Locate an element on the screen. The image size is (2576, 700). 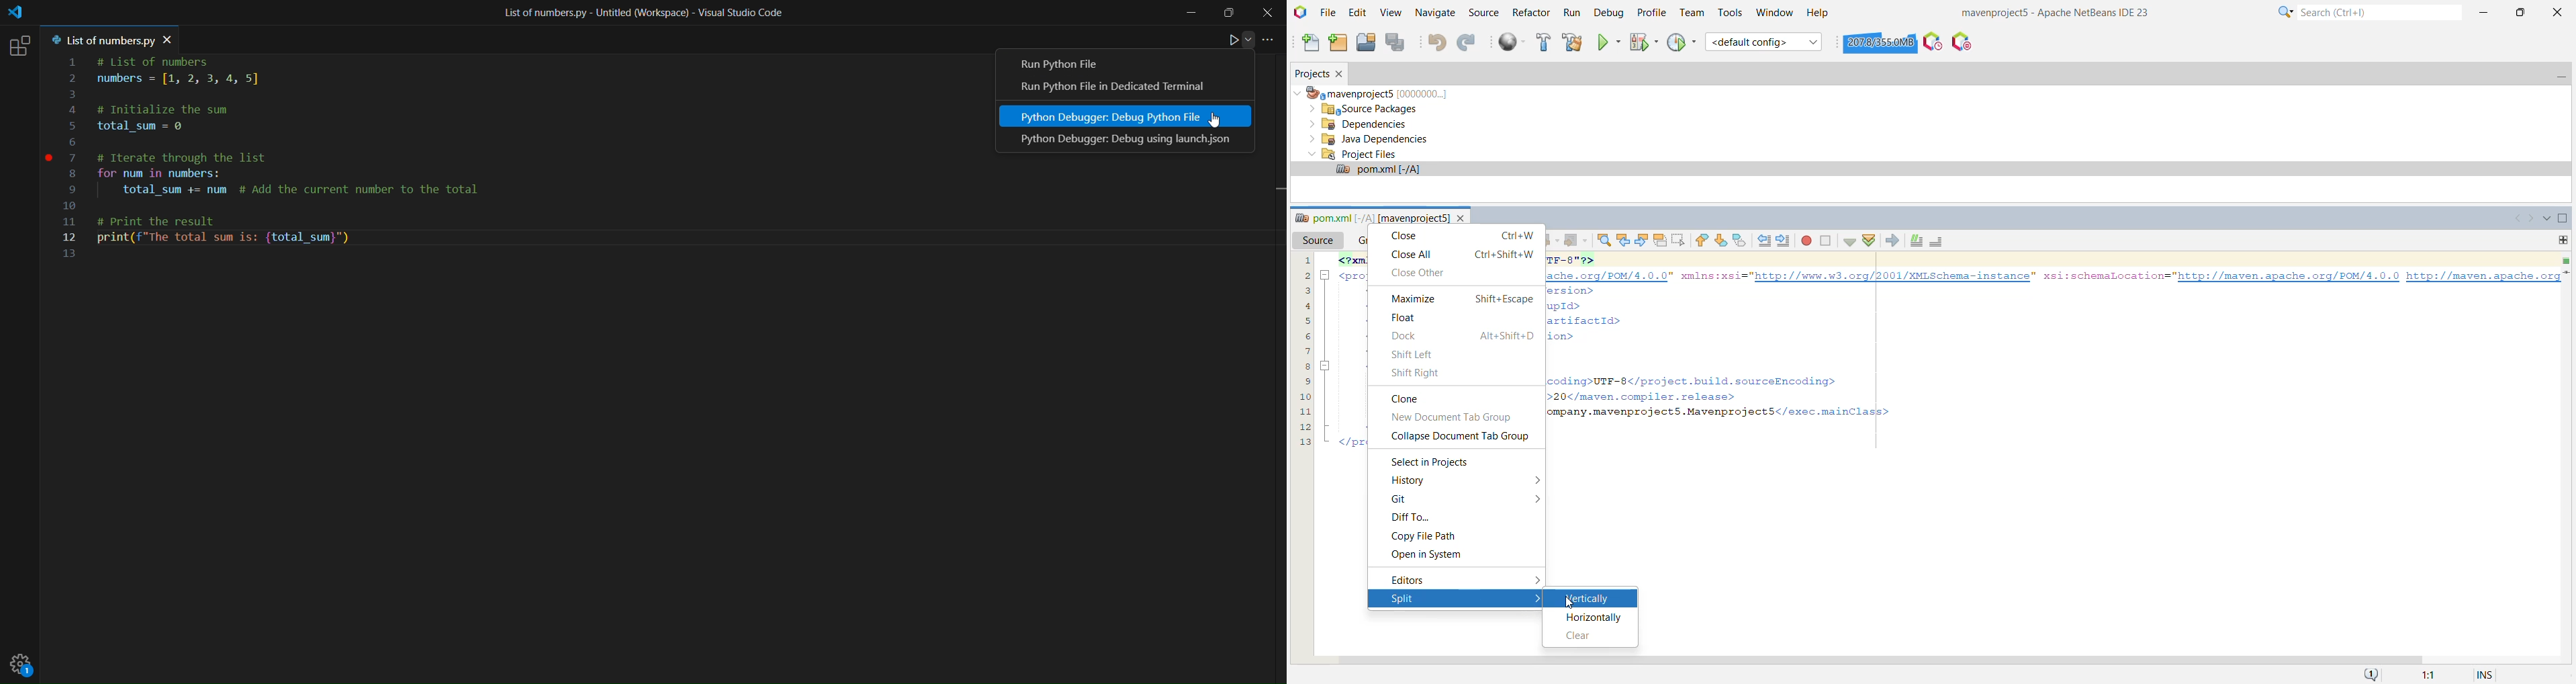
History is located at coordinates (1414, 481).